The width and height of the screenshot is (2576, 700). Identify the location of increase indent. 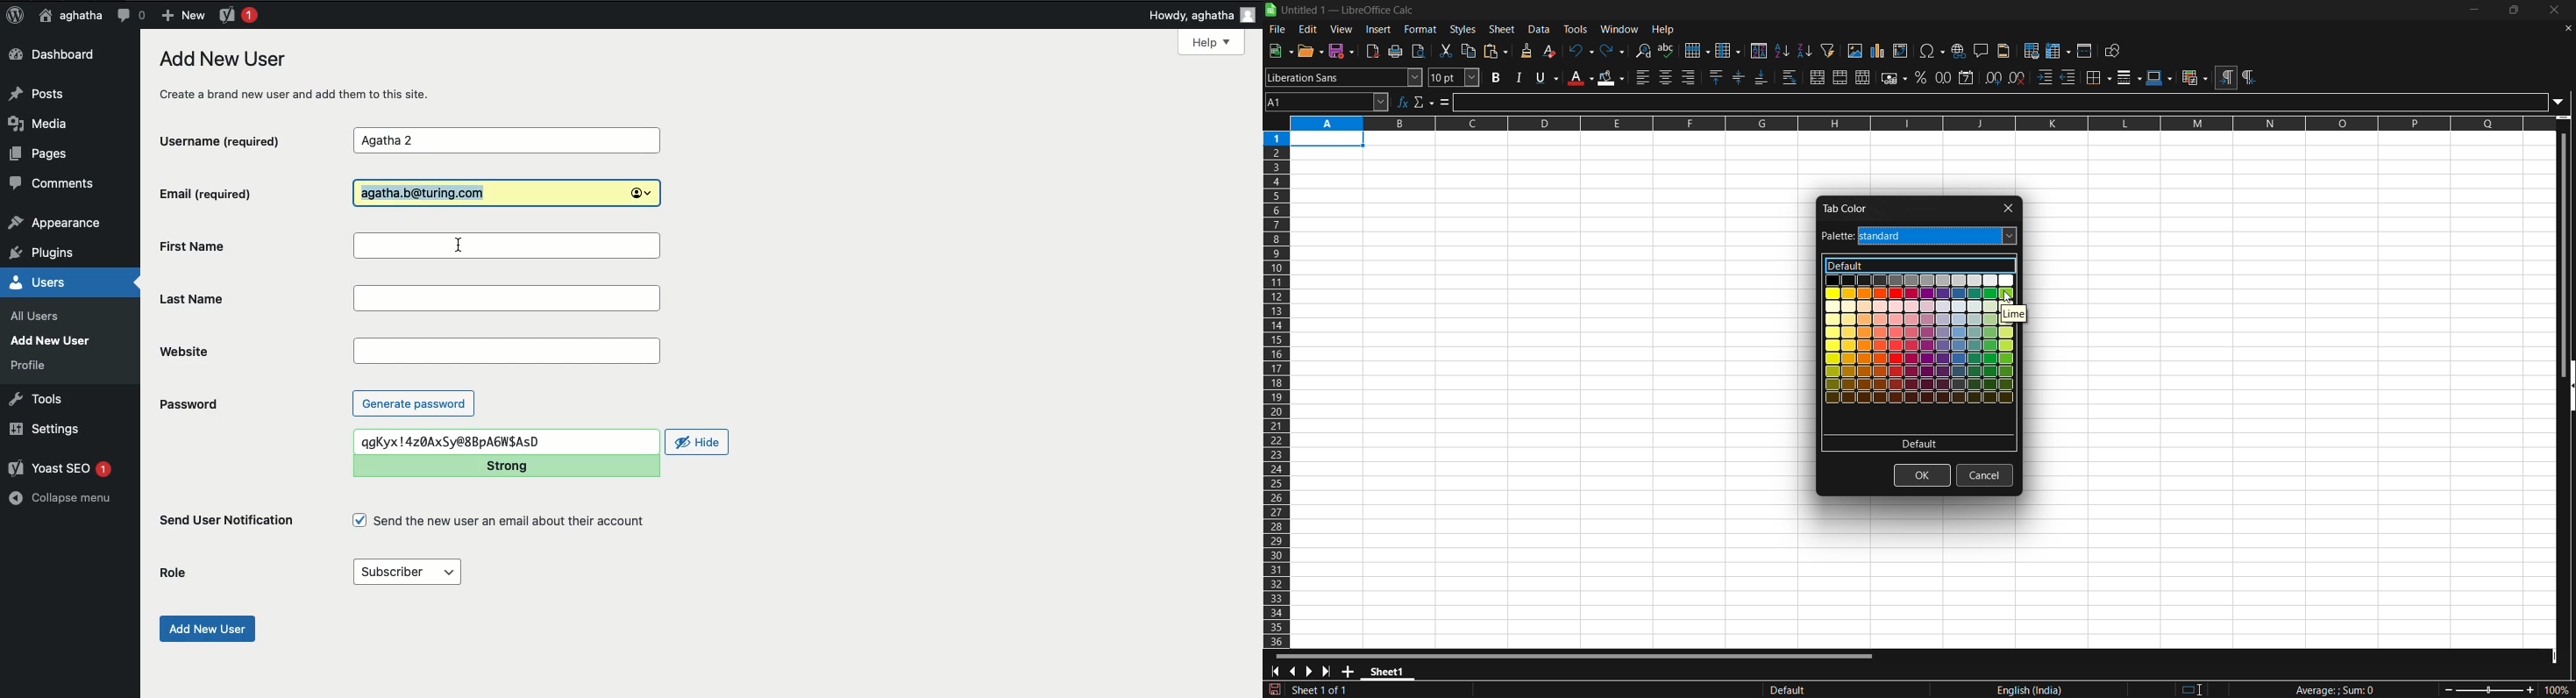
(2045, 78).